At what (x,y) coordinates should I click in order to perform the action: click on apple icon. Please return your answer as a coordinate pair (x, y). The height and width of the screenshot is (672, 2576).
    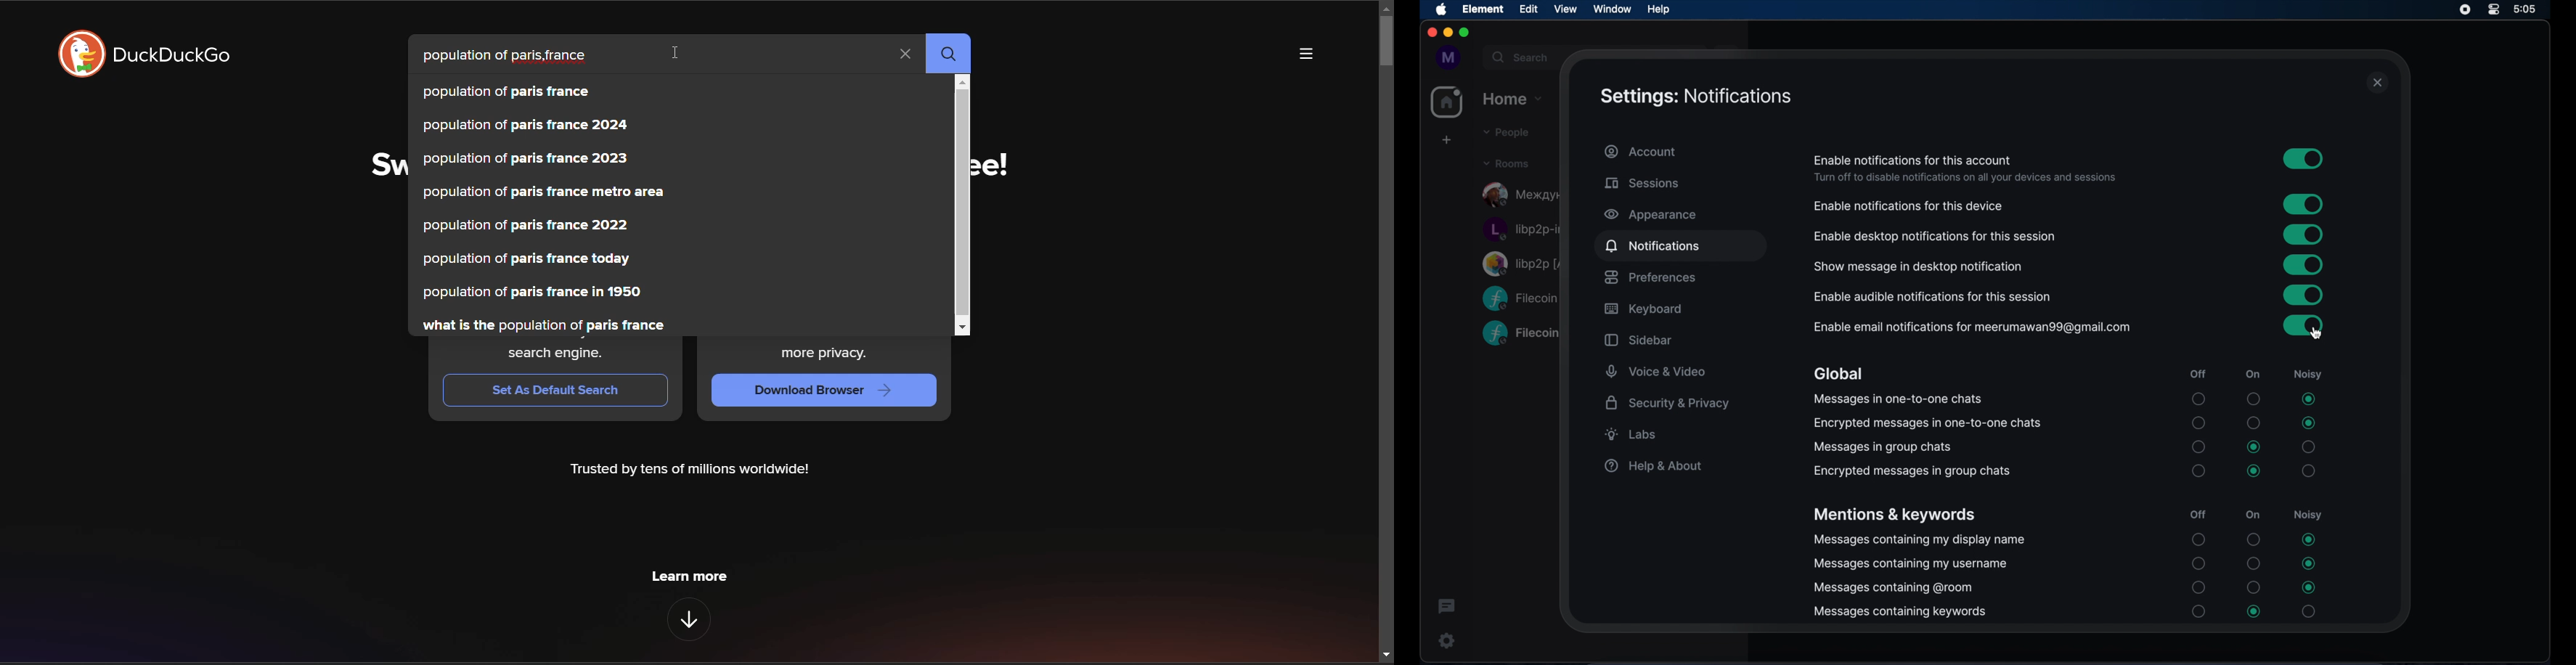
    Looking at the image, I should click on (1442, 10).